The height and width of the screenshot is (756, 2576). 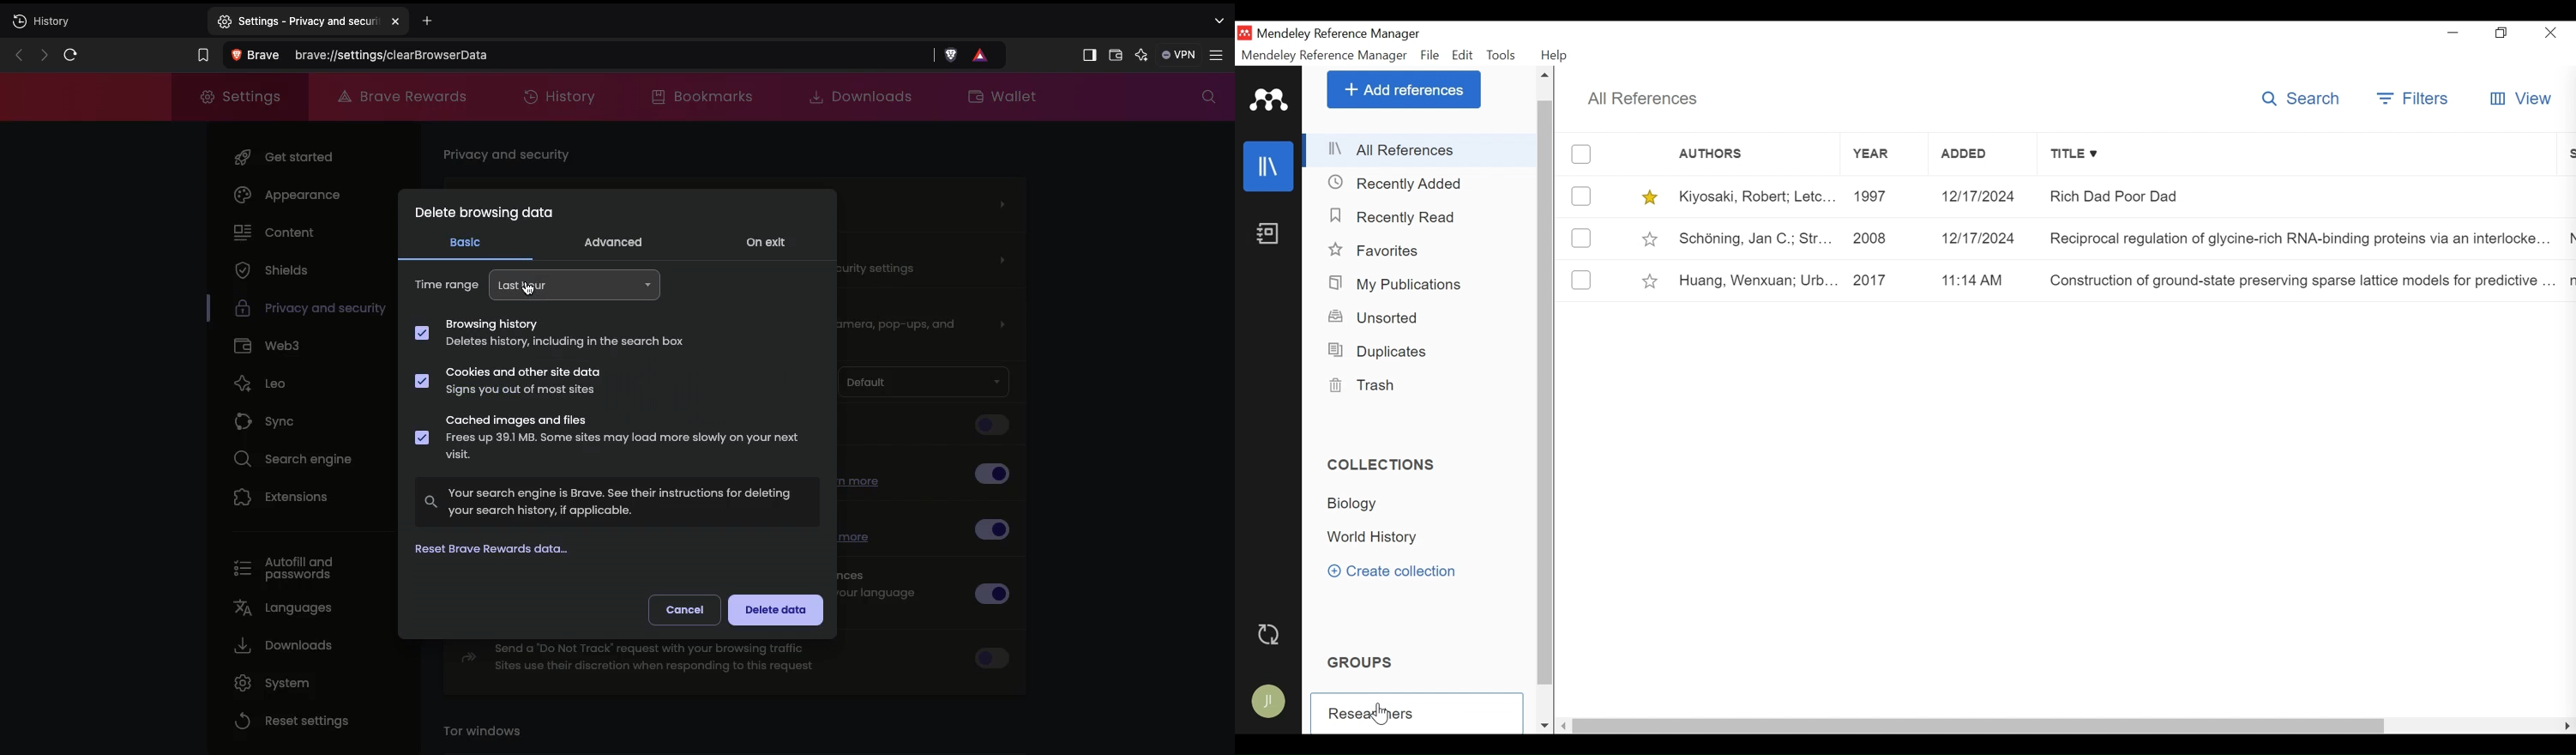 I want to click on World History, so click(x=1383, y=536).